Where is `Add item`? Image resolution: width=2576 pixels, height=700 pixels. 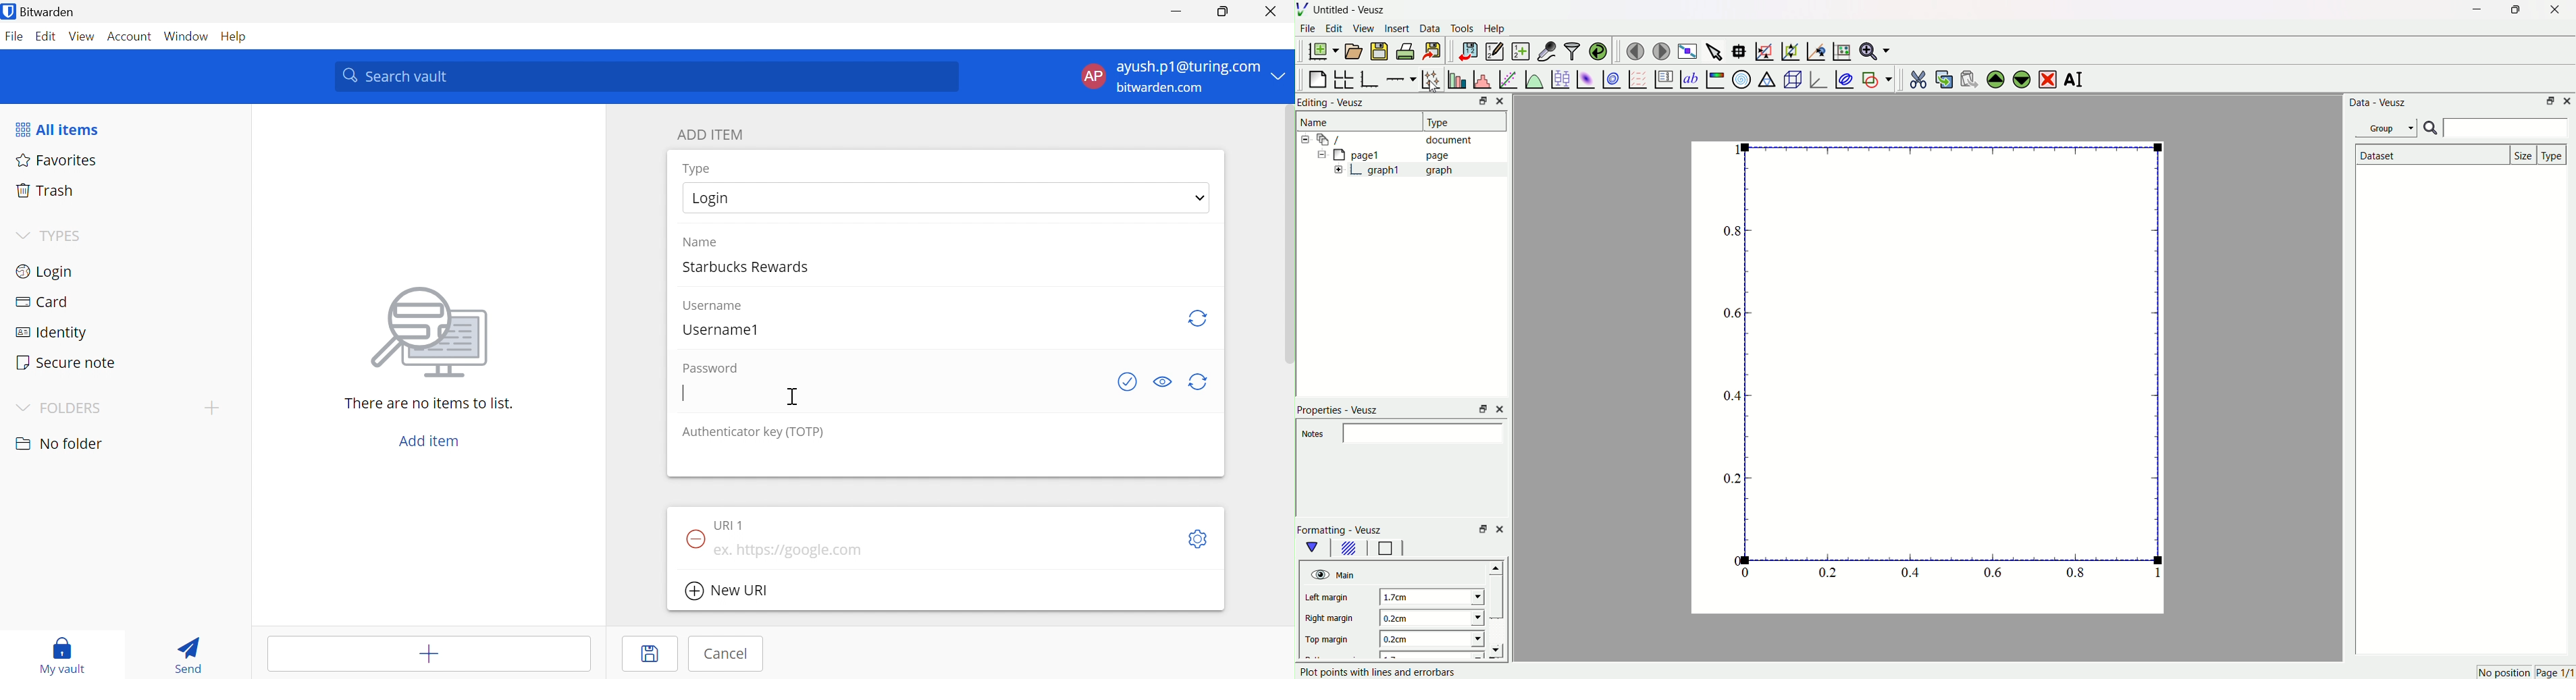 Add item is located at coordinates (432, 442).